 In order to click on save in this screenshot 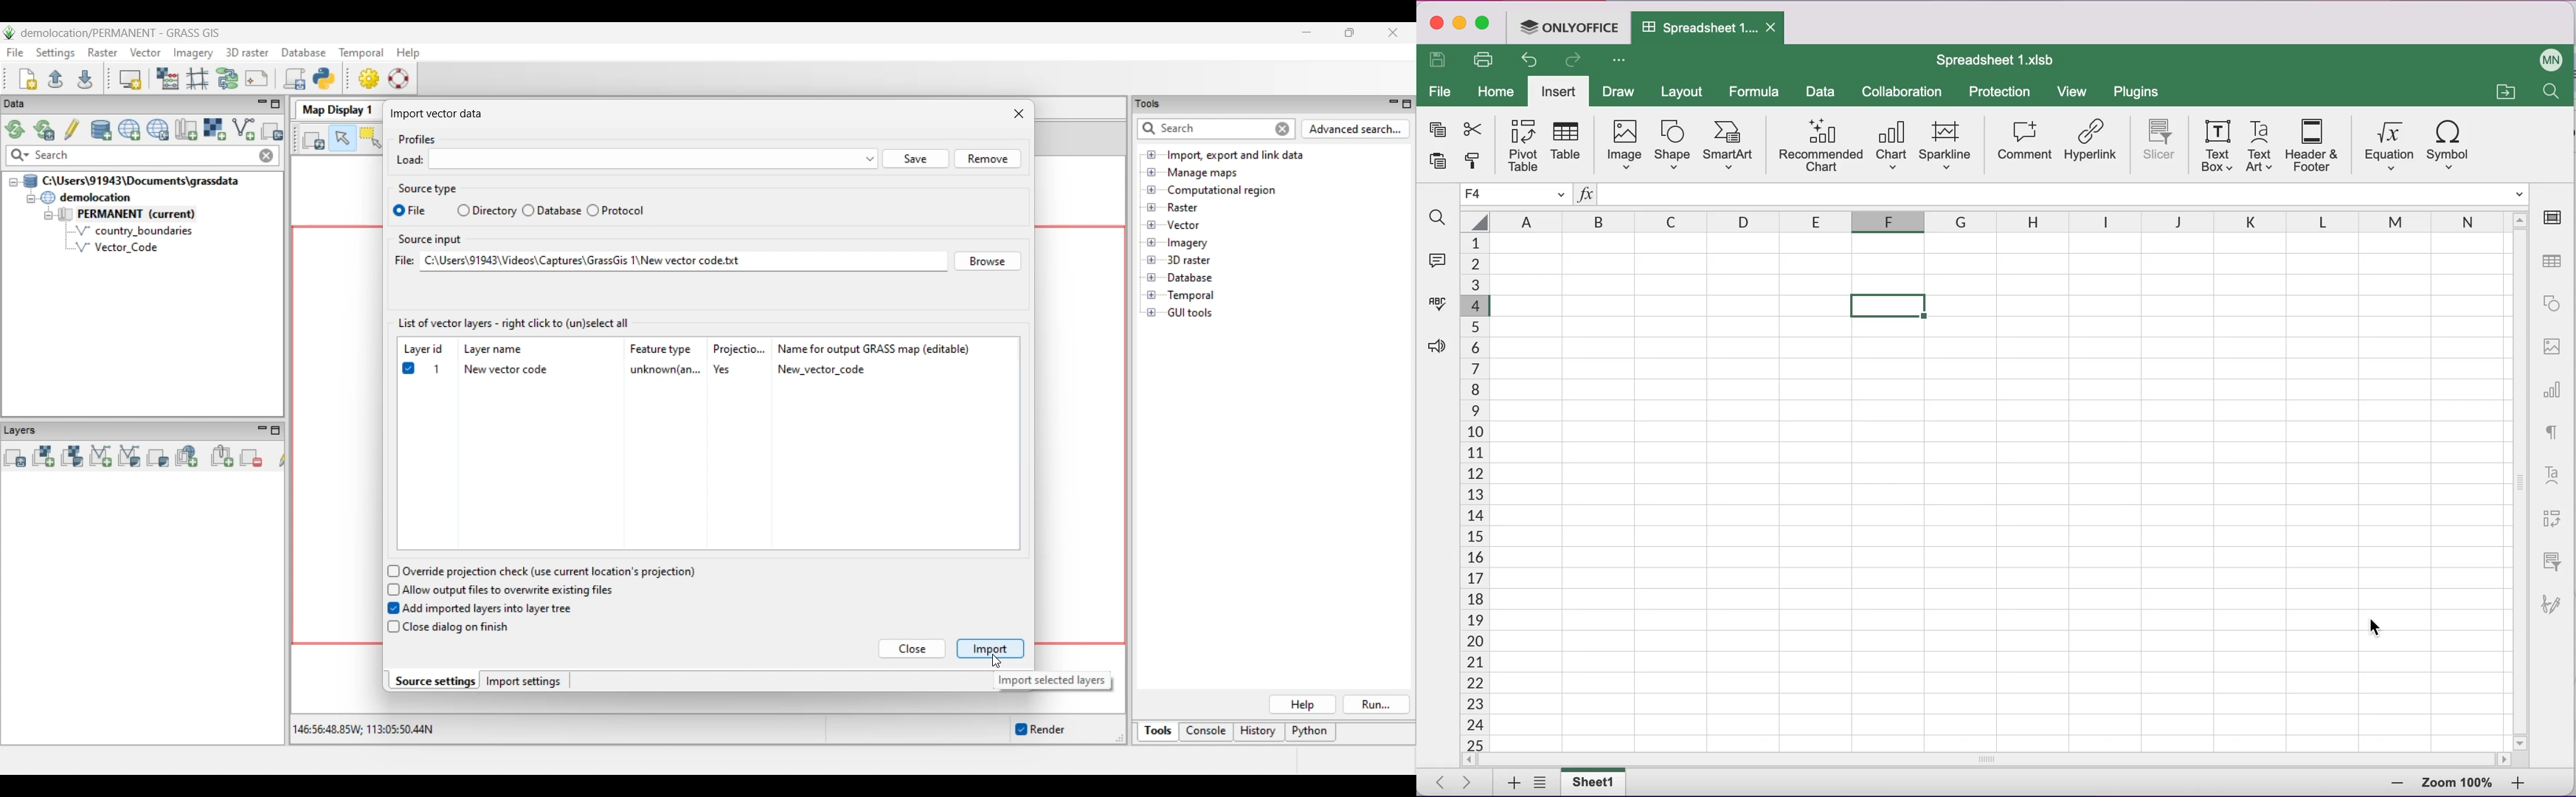, I will do `click(1440, 61)`.